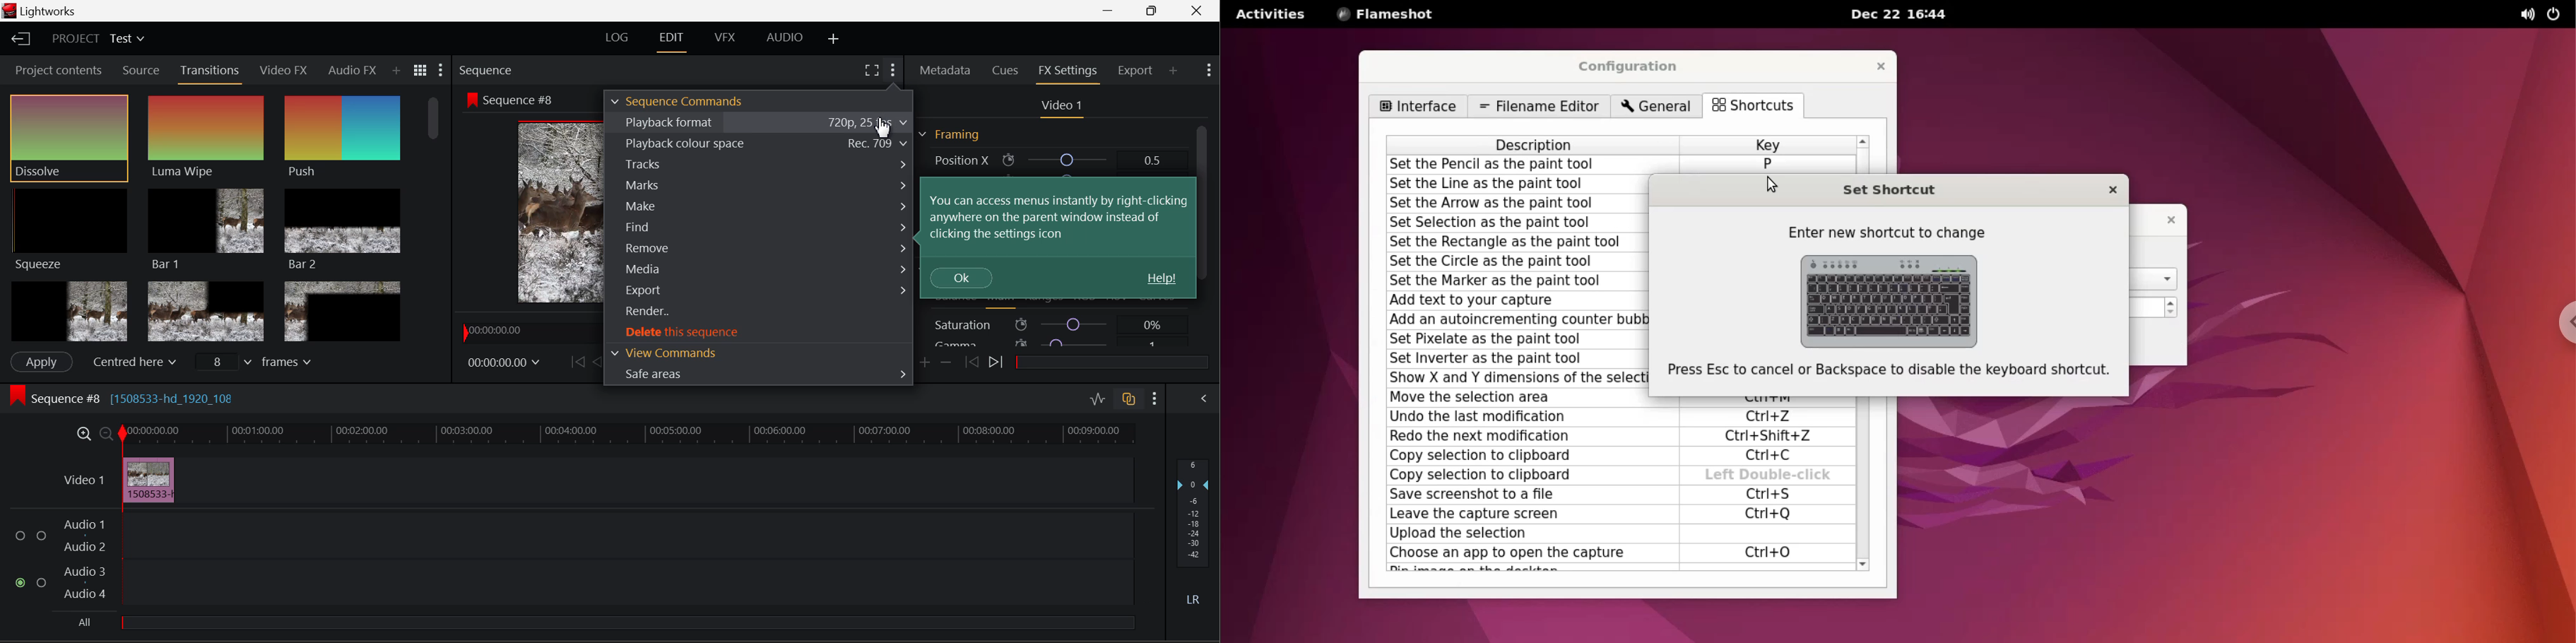  I want to click on Add Layout, so click(832, 39).